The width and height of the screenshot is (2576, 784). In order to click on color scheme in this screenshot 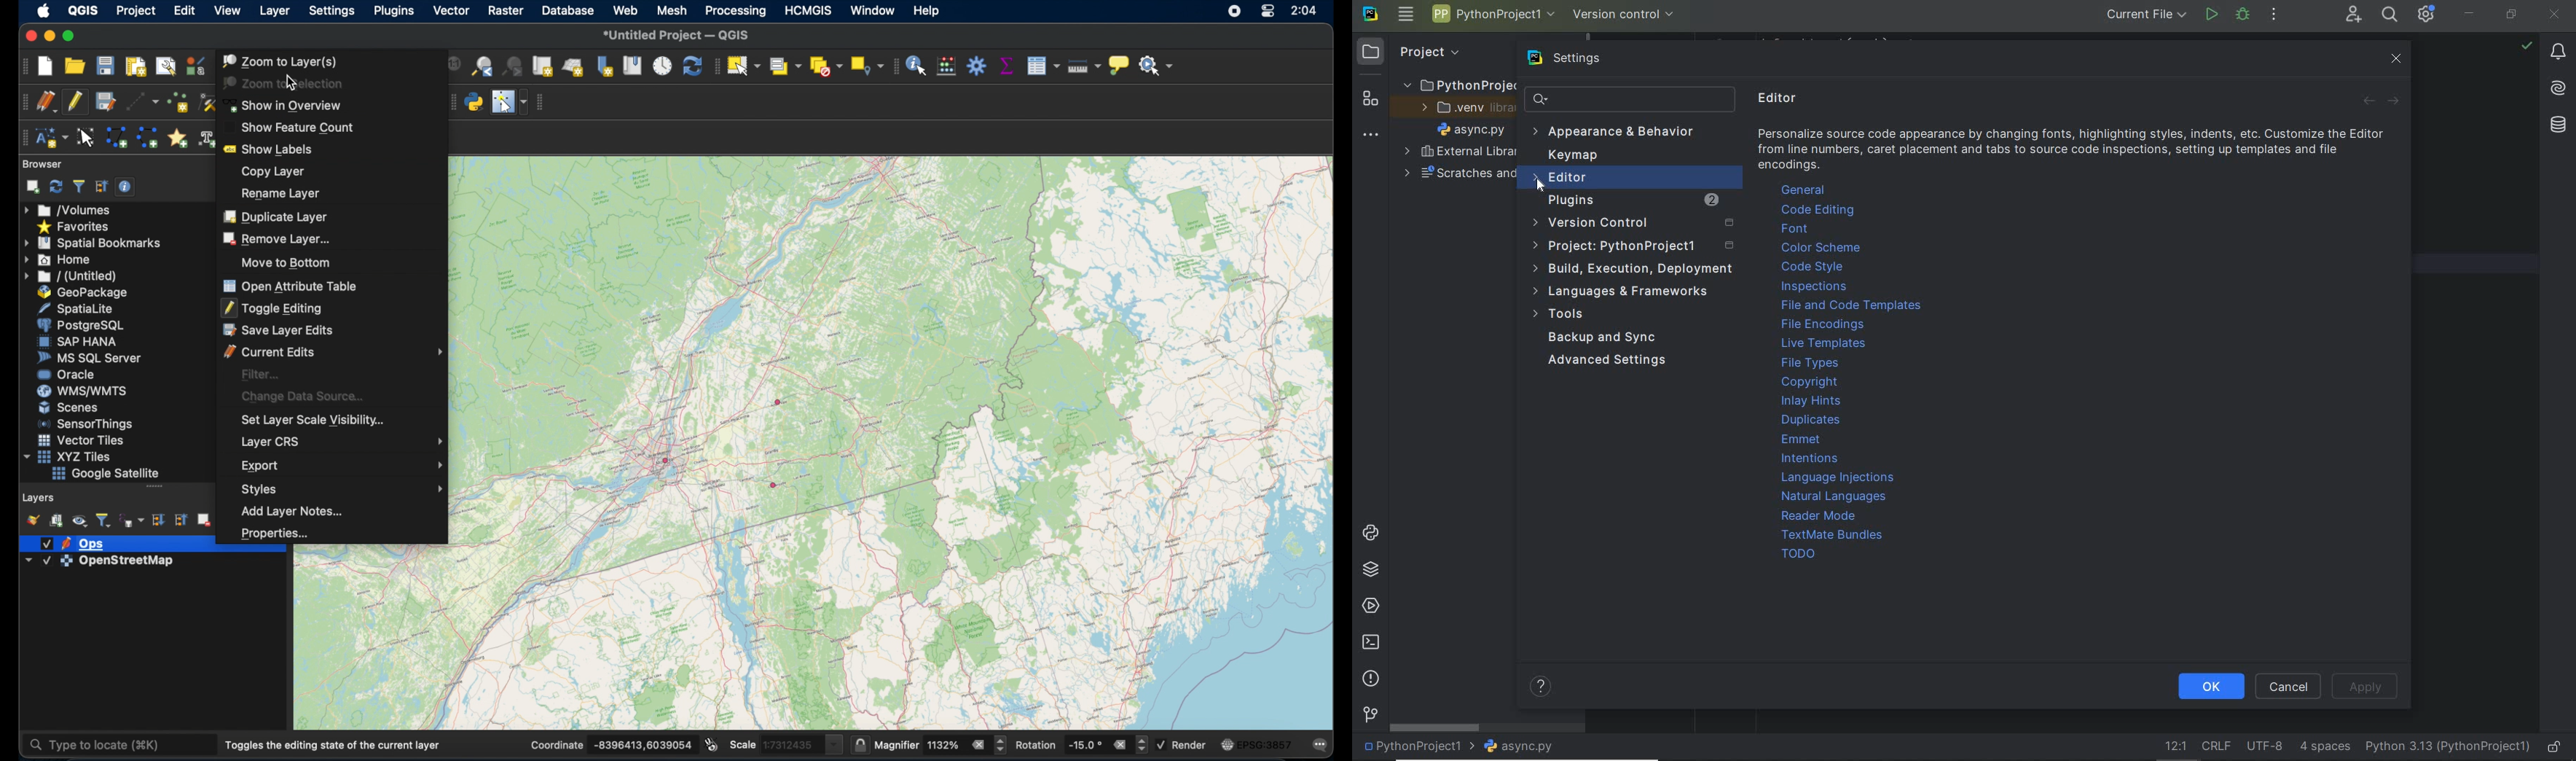, I will do `click(1823, 248)`.